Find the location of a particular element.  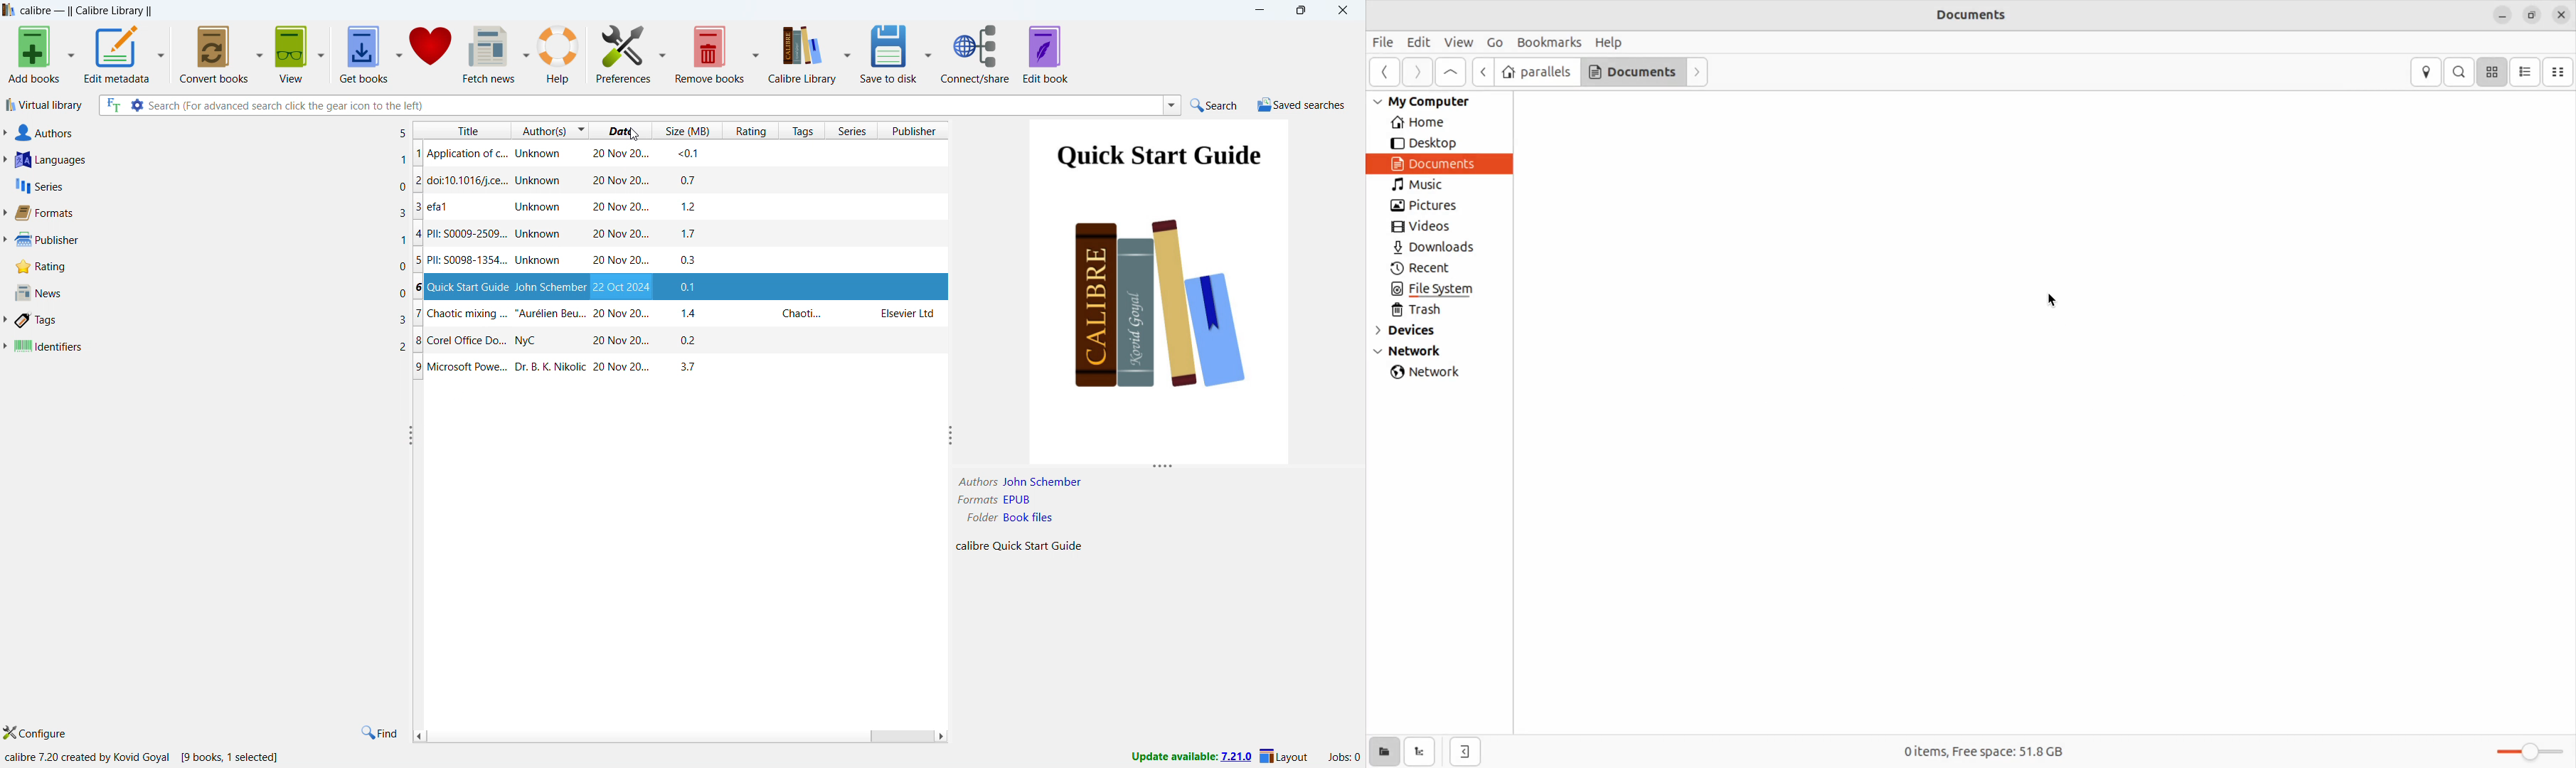

view is located at coordinates (1458, 41).